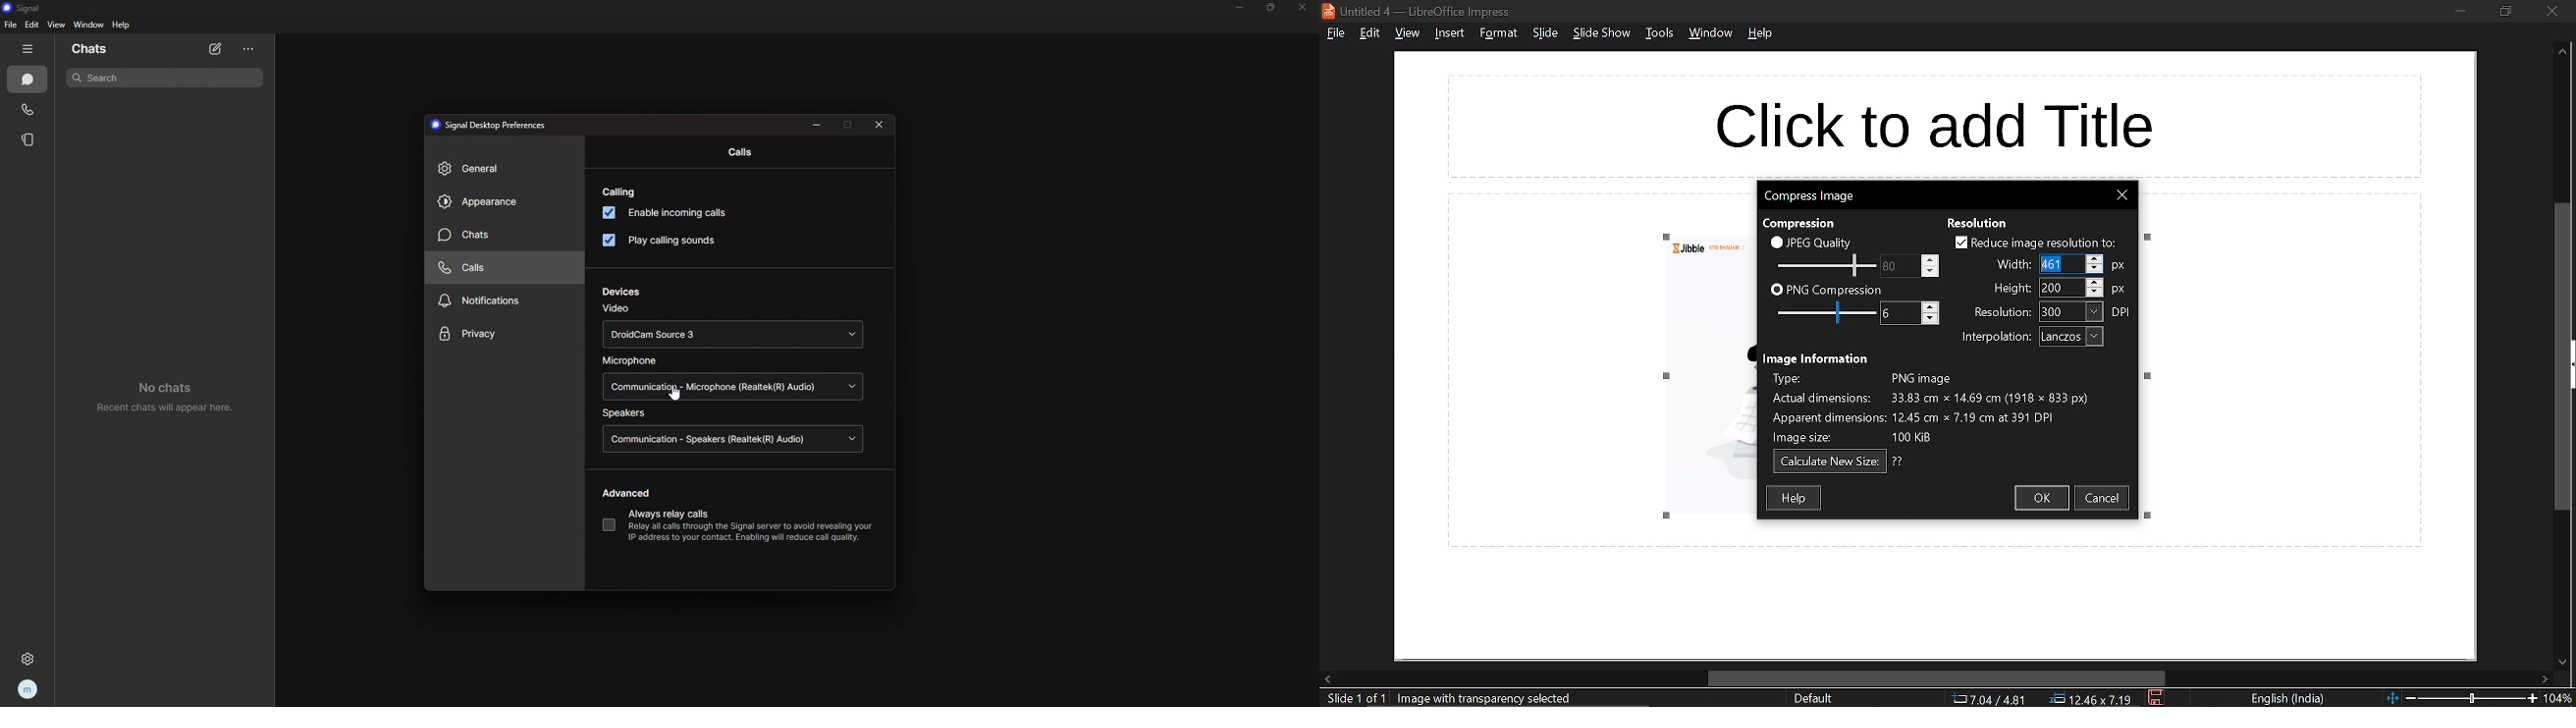  Describe the element at coordinates (2120, 290) in the screenshot. I see `px` at that location.